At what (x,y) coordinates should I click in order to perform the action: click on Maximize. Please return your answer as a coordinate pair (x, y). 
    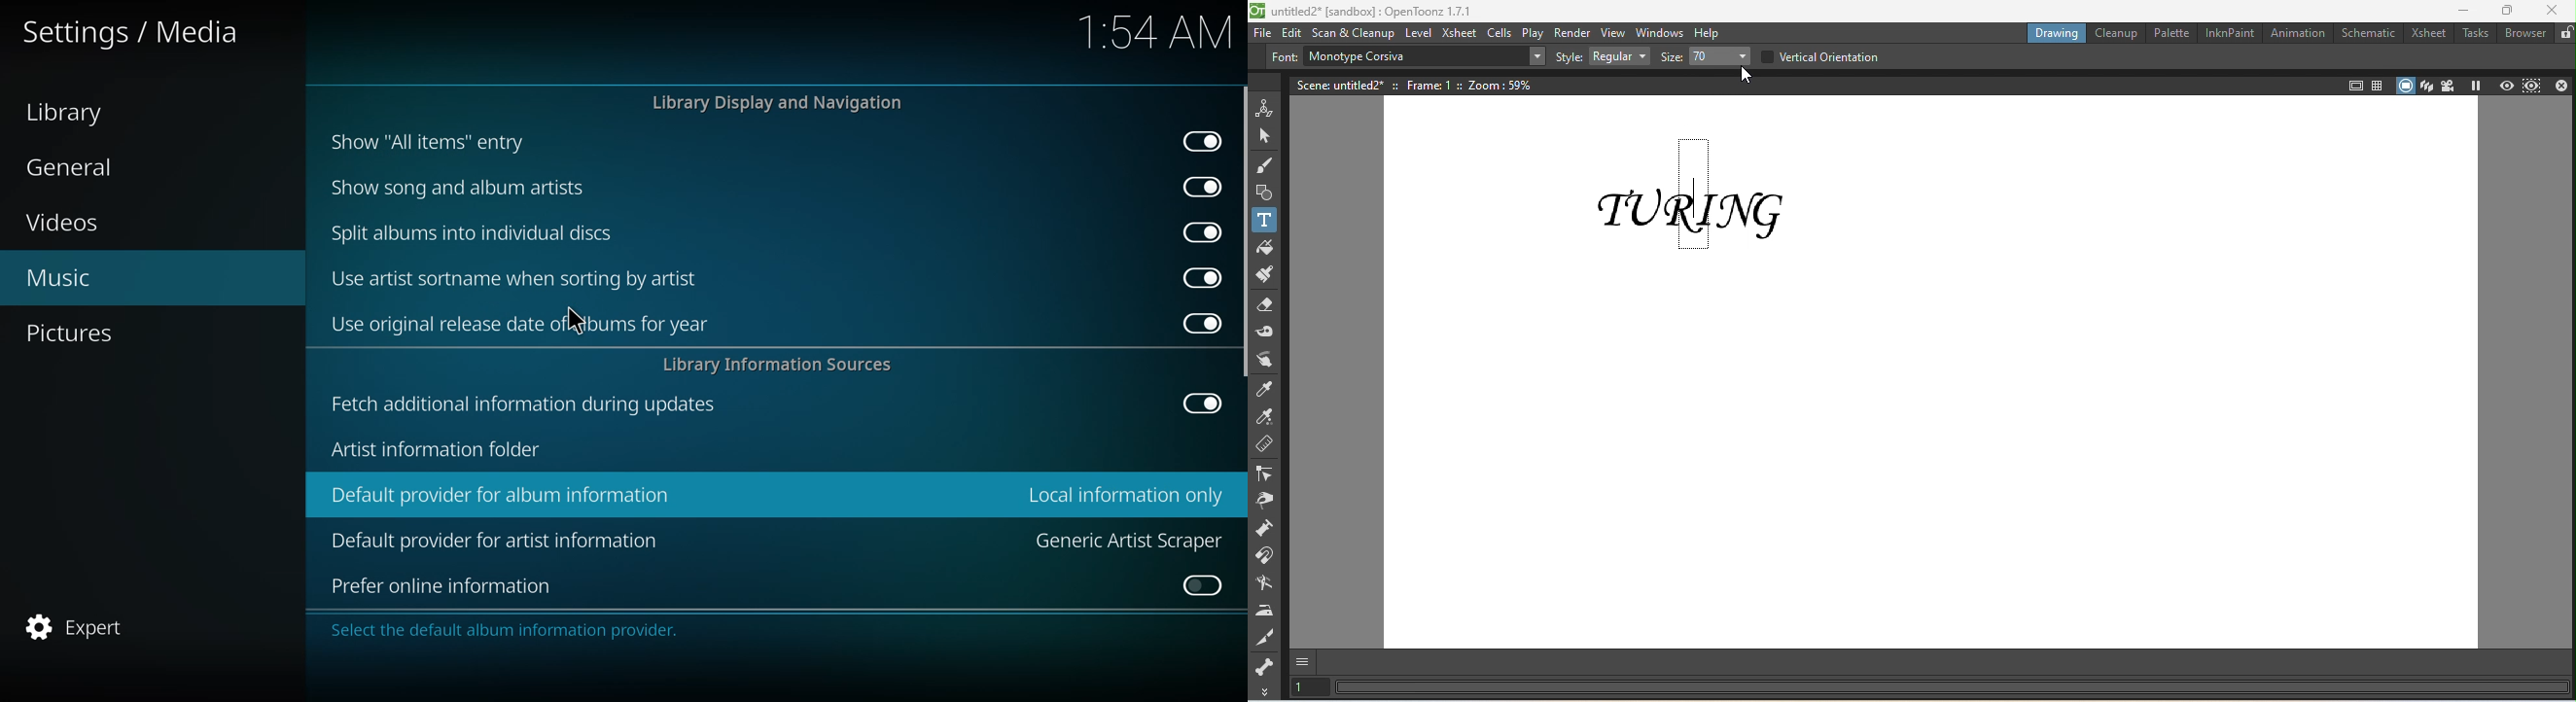
    Looking at the image, I should click on (2508, 11).